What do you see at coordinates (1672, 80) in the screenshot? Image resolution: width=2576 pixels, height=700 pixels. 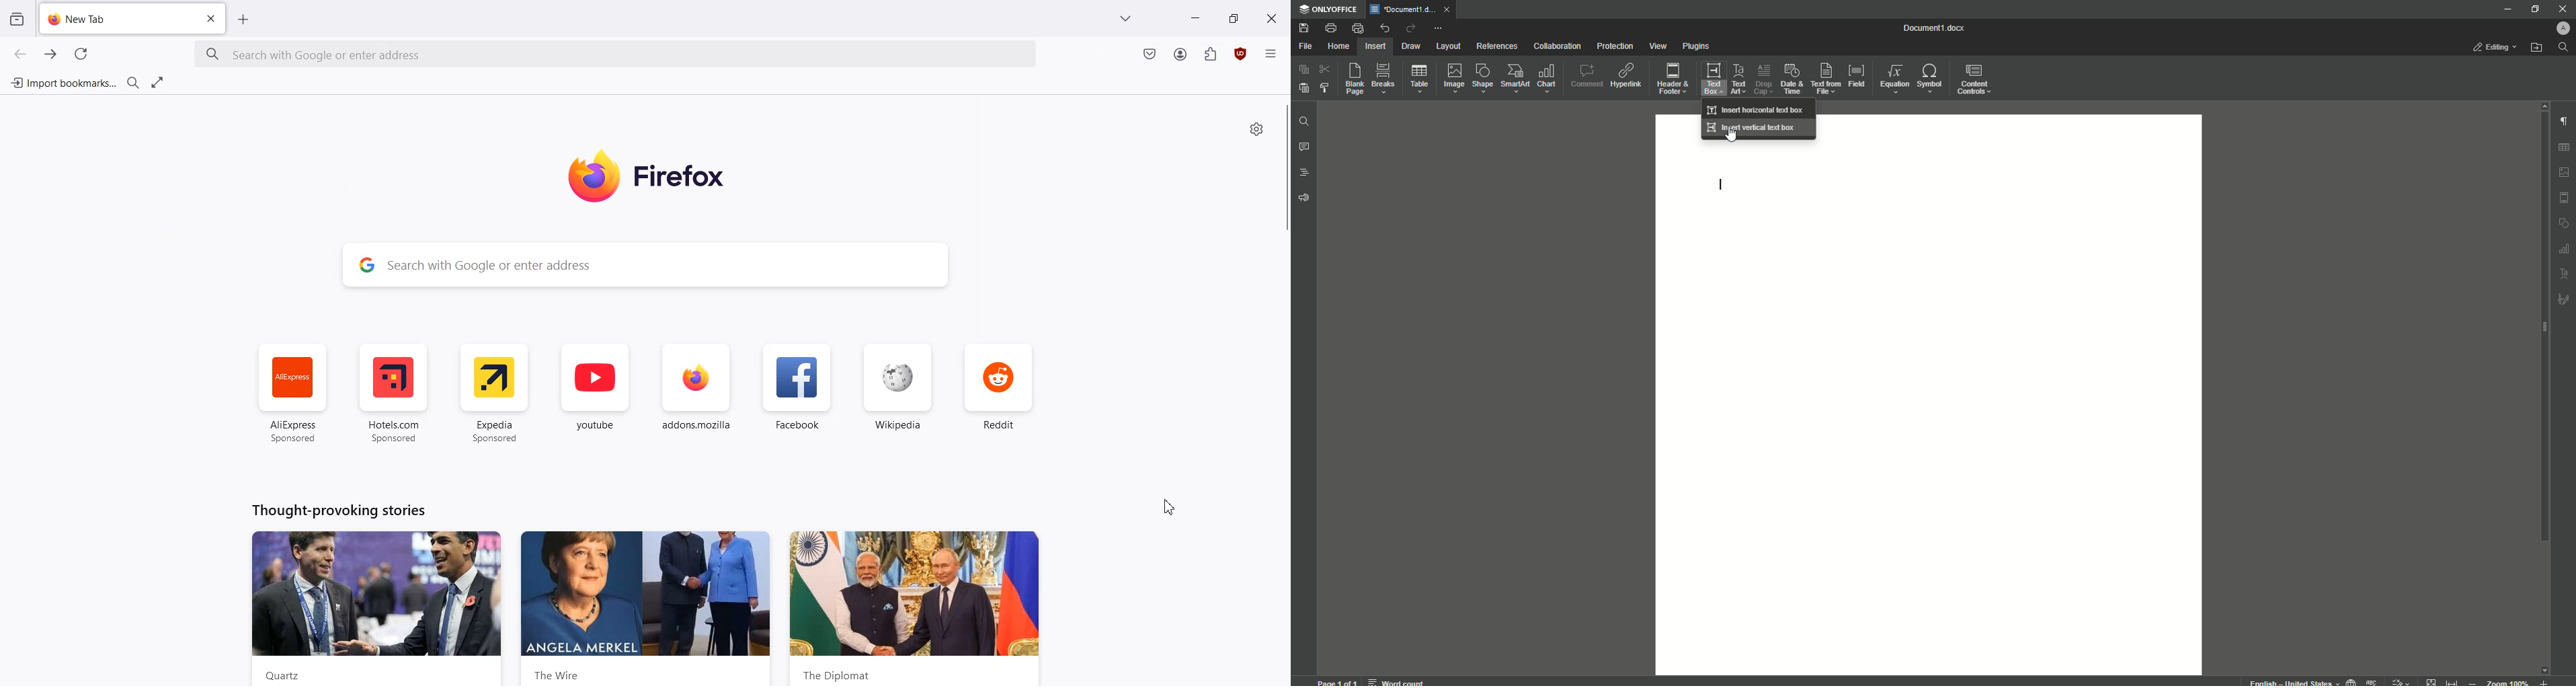 I see `Header and Footer` at bounding box center [1672, 80].